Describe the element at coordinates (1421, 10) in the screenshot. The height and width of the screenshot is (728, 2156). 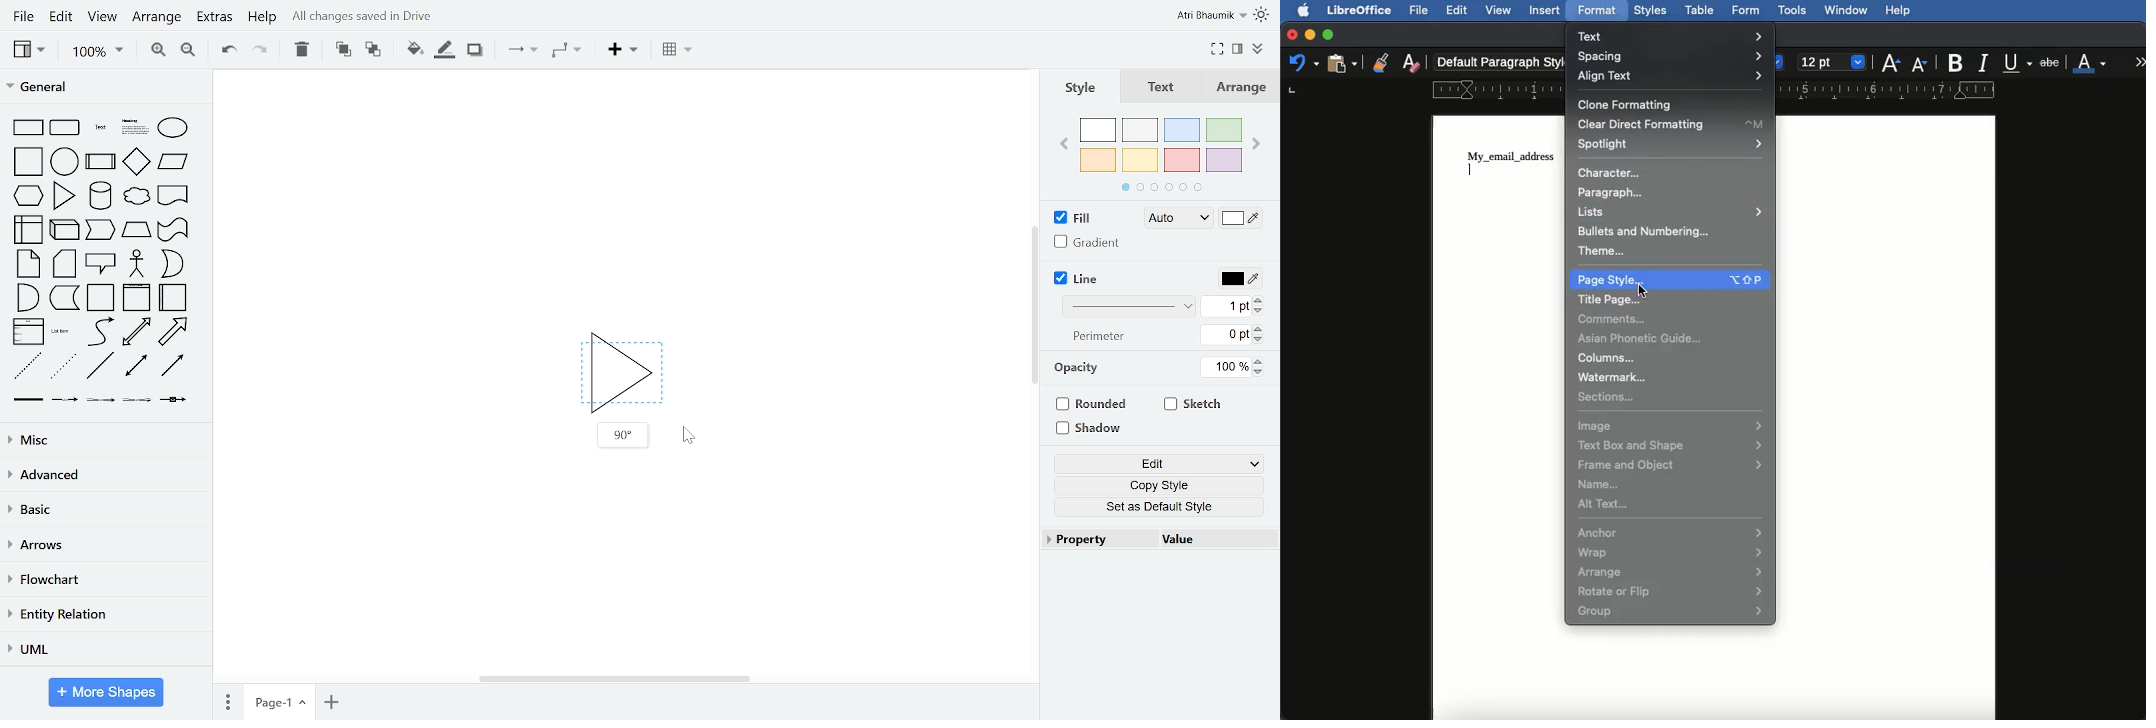
I see `File` at that location.